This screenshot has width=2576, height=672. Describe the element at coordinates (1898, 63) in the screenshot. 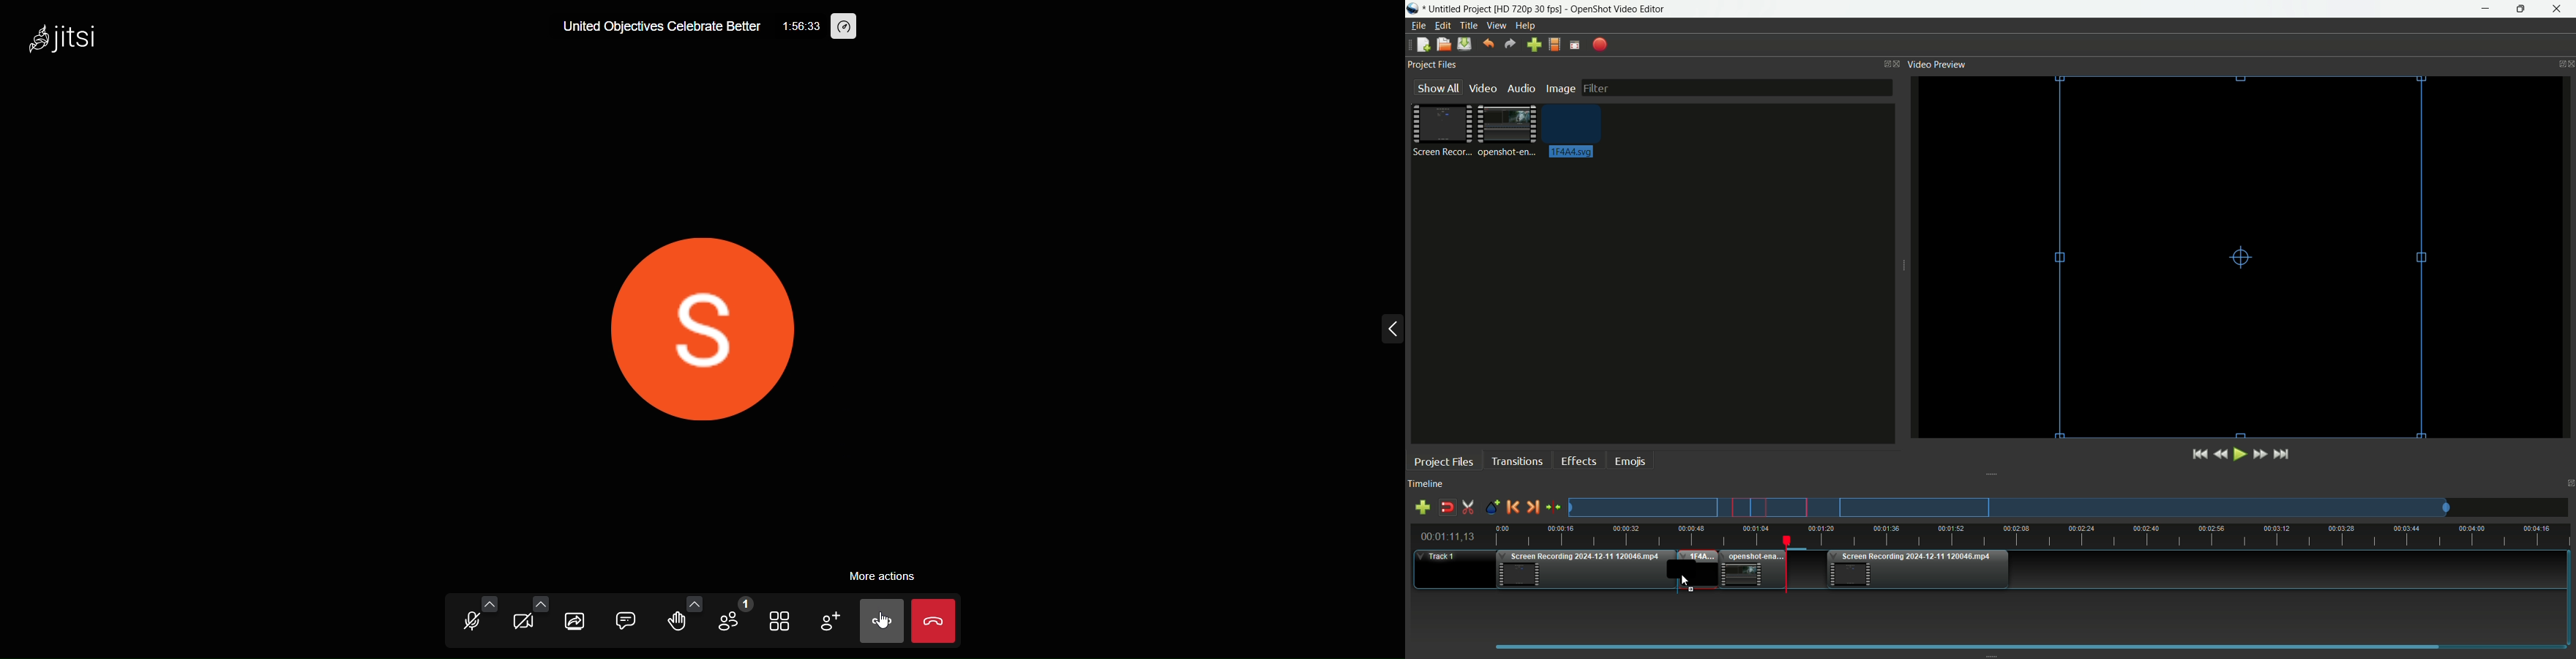

I see `Close project files` at that location.